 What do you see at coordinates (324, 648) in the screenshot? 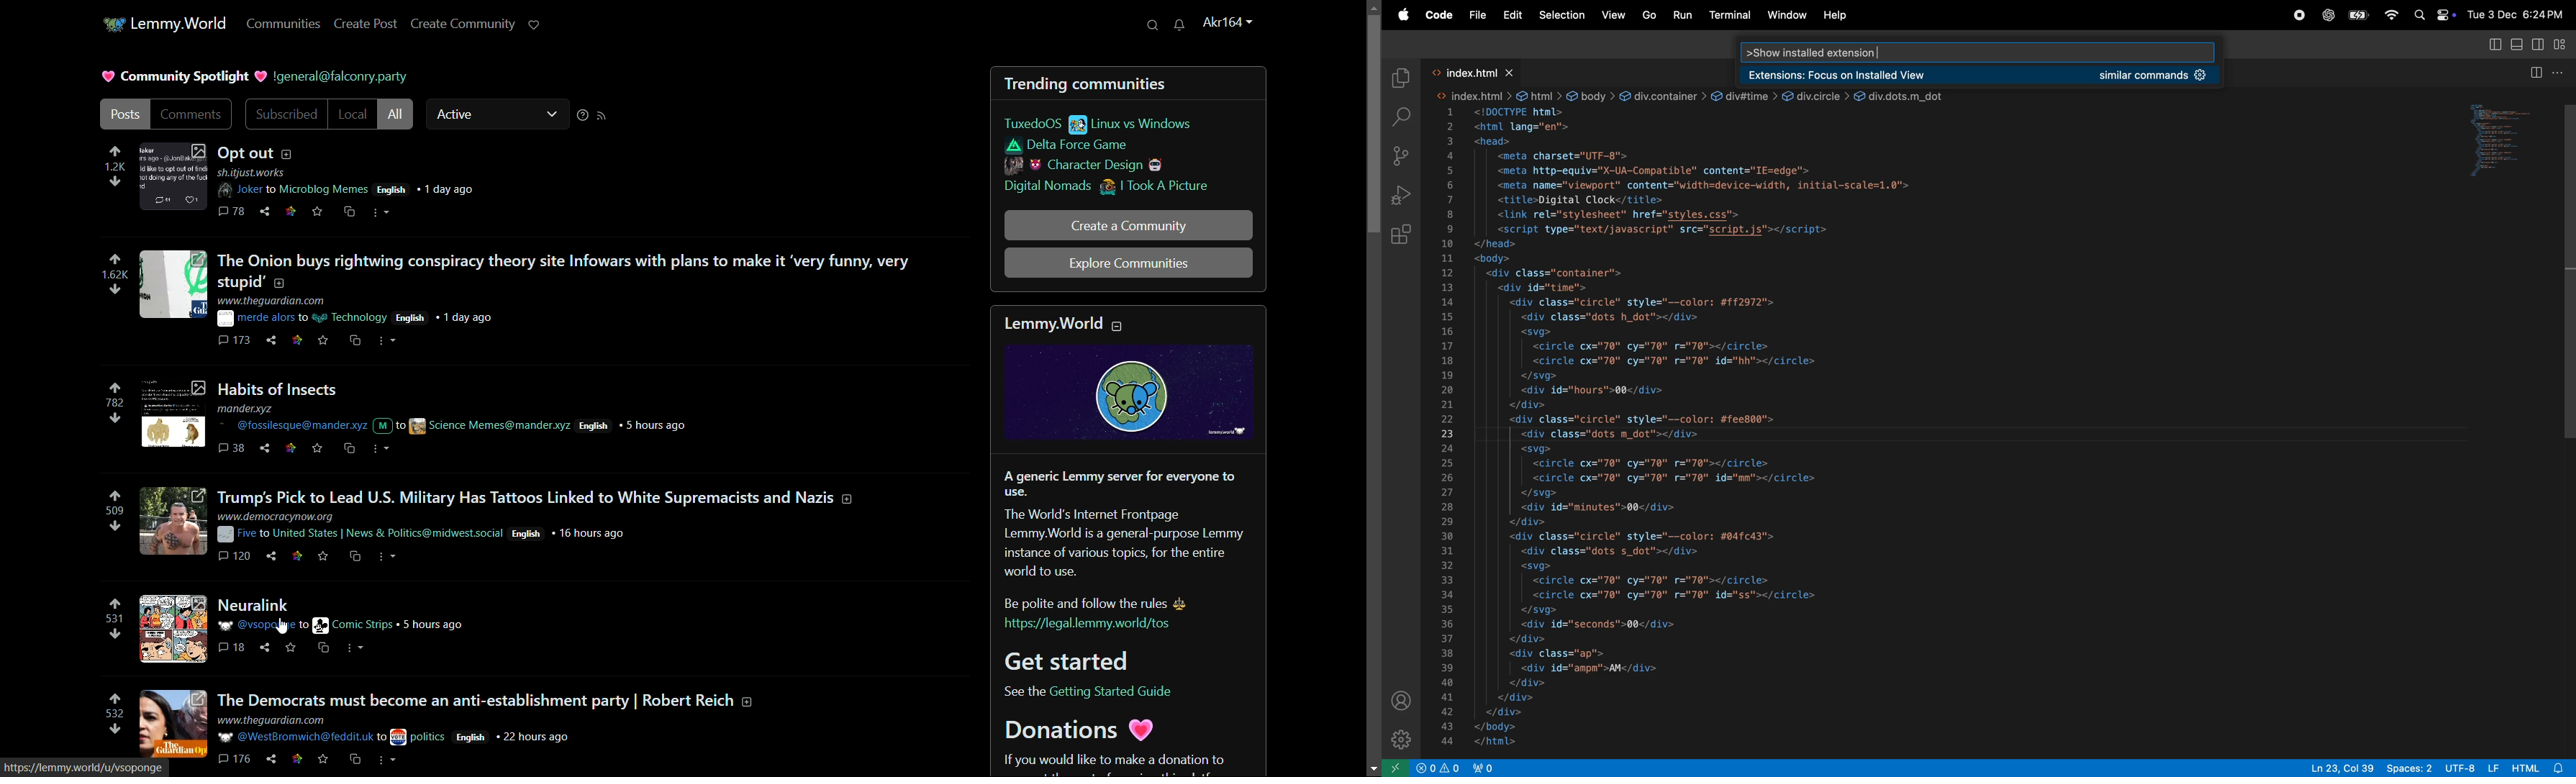
I see `cs` at bounding box center [324, 648].